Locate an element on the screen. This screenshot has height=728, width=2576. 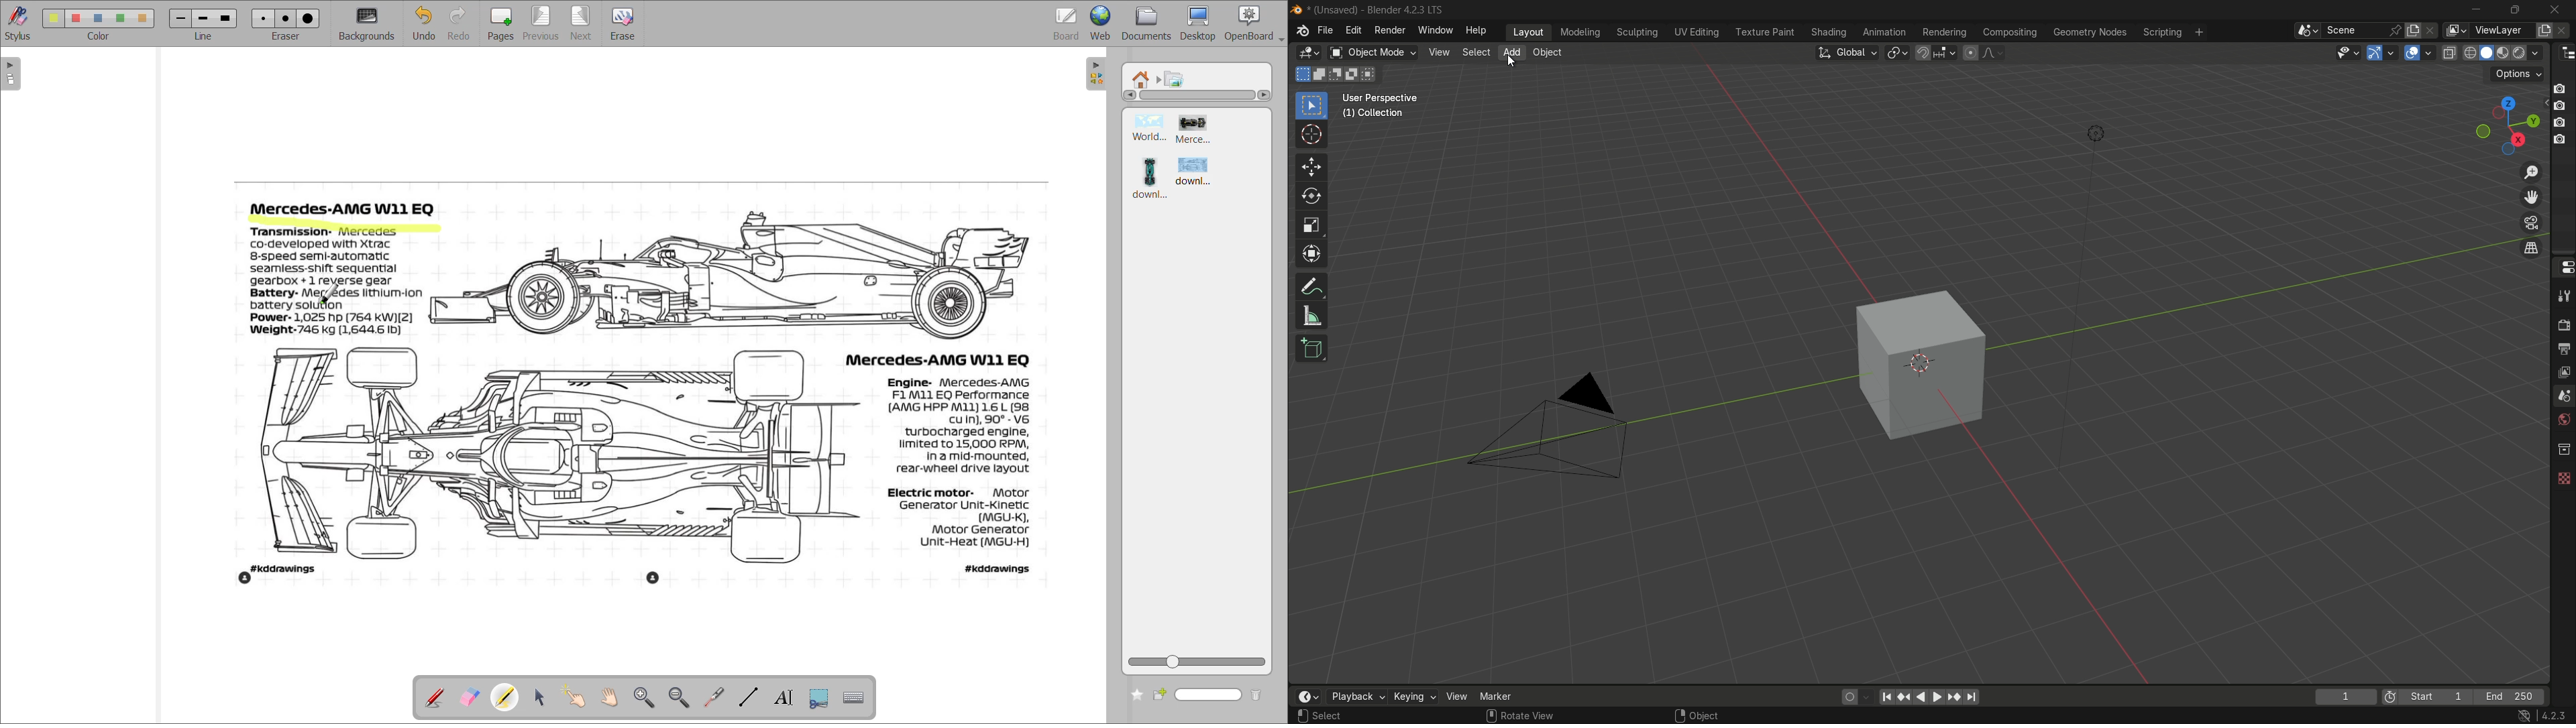
root is located at coordinates (1141, 80).